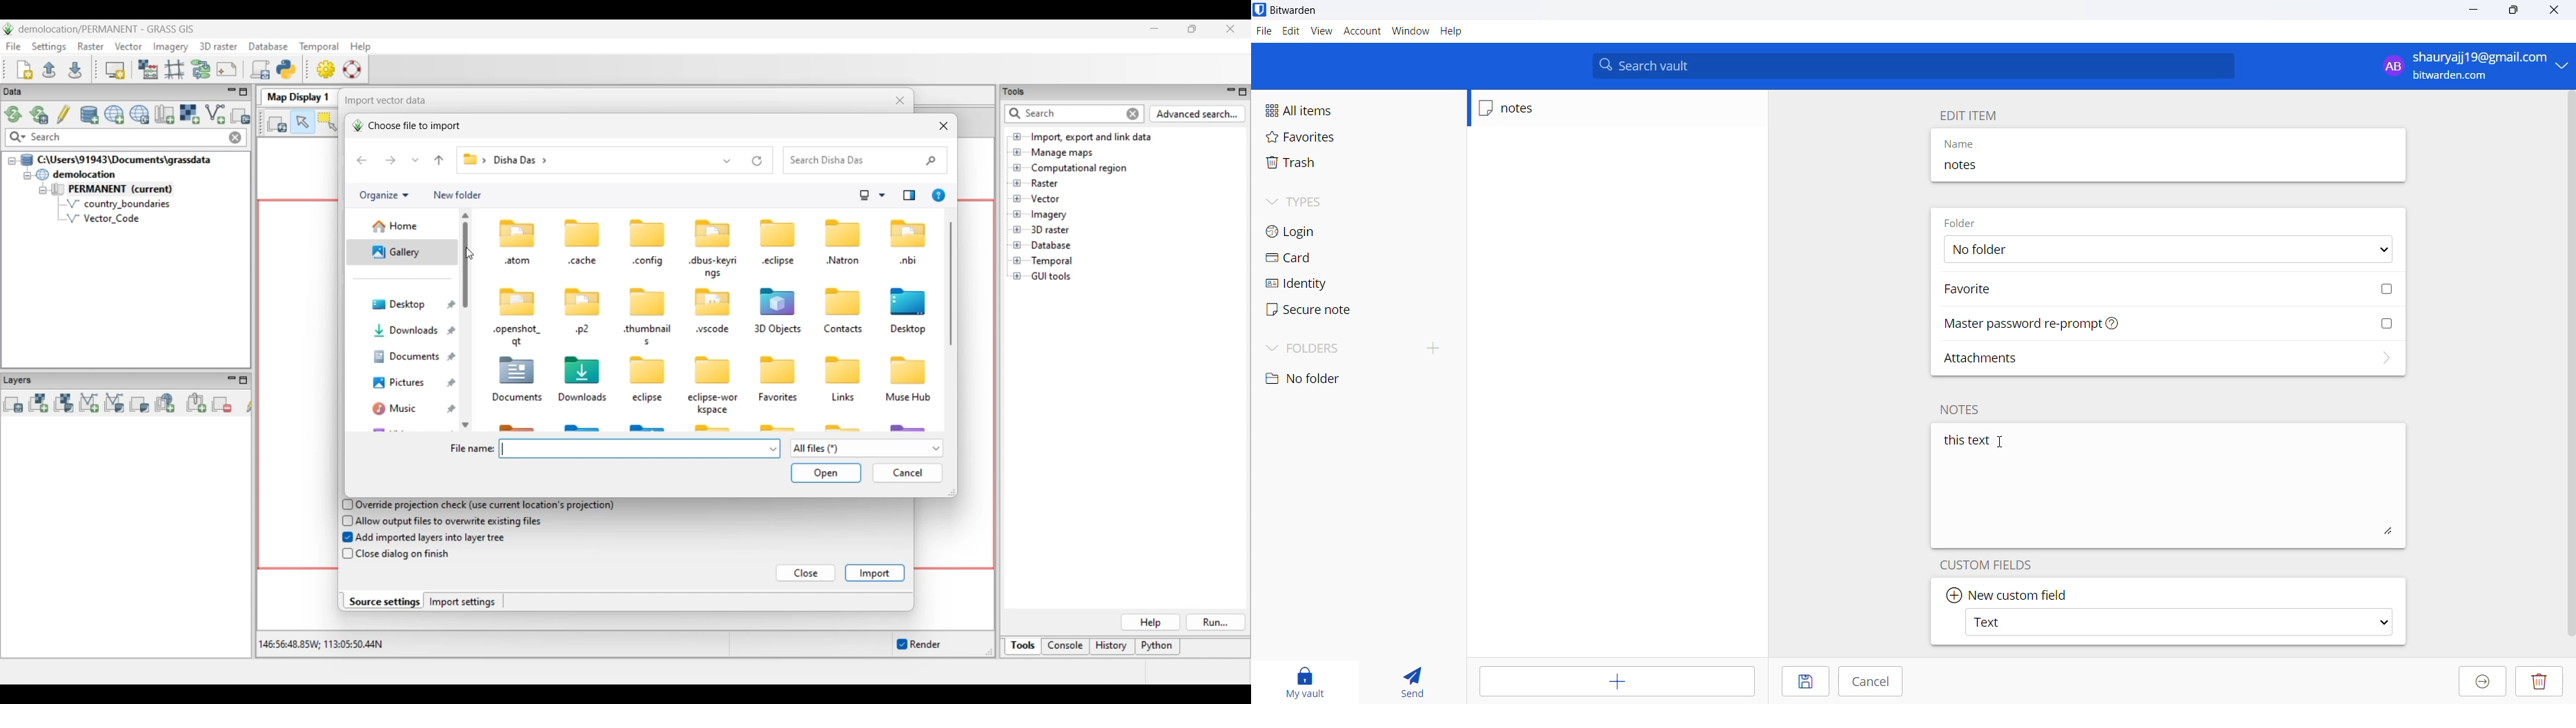  I want to click on Master password reprompt, so click(2170, 324).